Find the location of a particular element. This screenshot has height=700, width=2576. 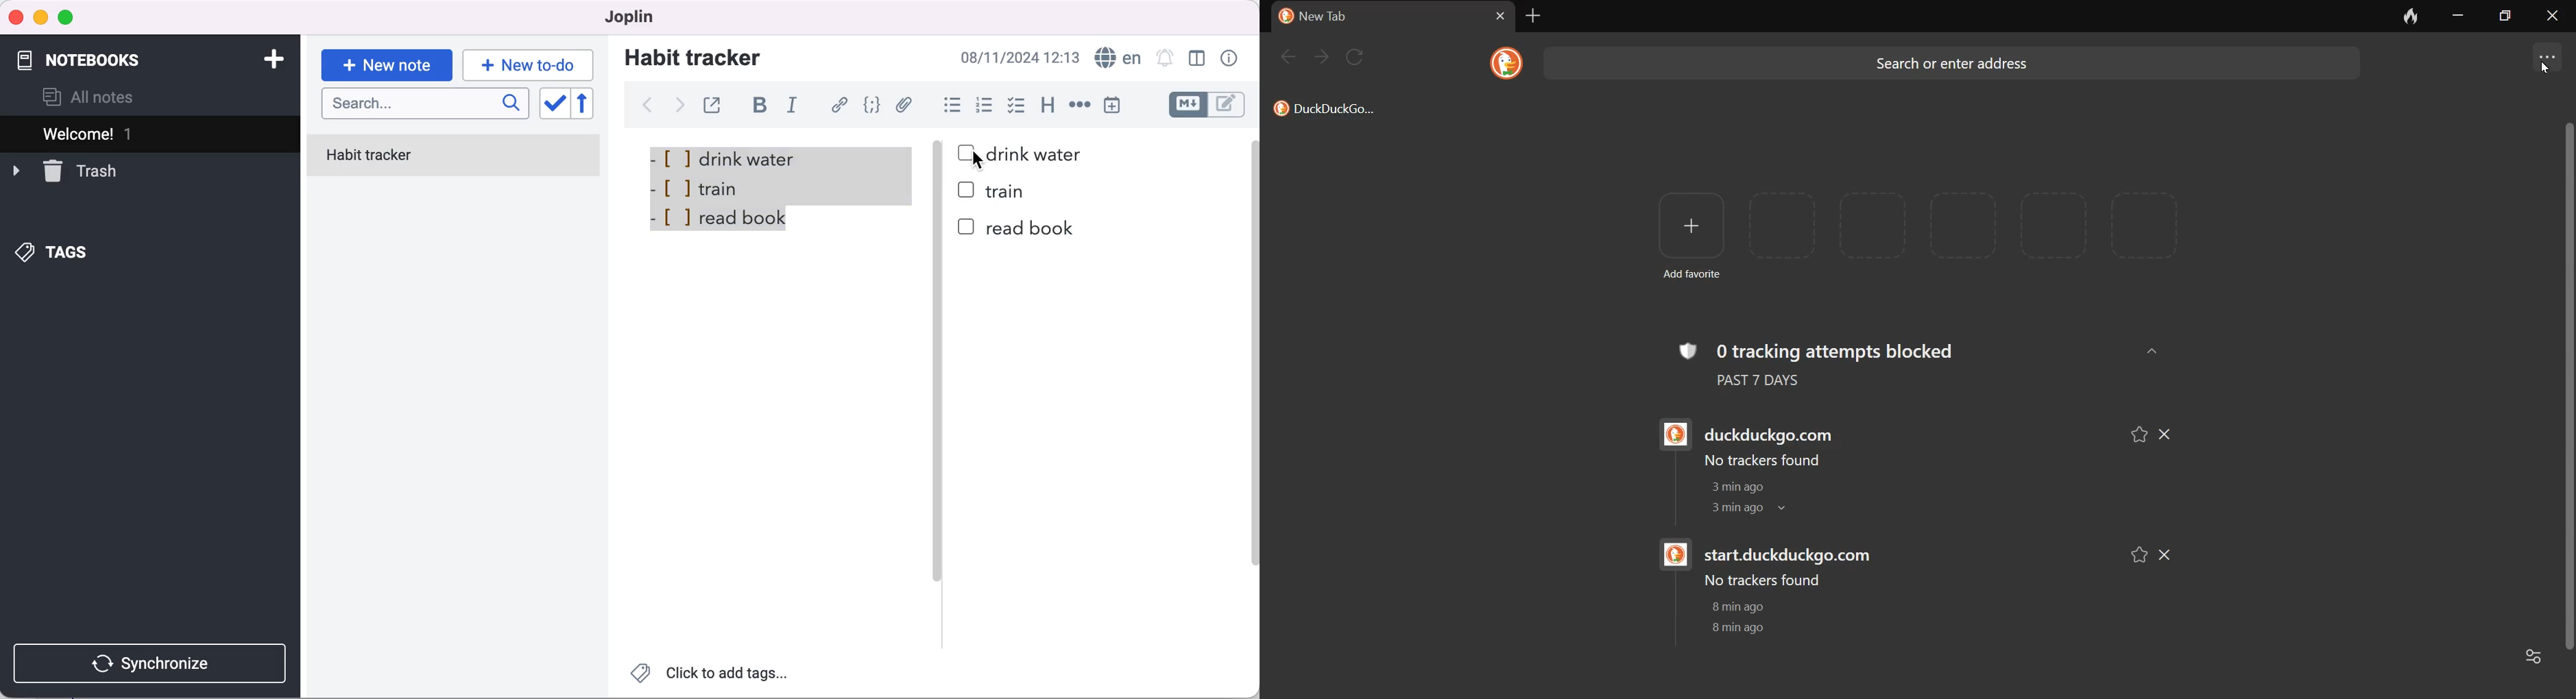

check box 1 is located at coordinates (963, 151).